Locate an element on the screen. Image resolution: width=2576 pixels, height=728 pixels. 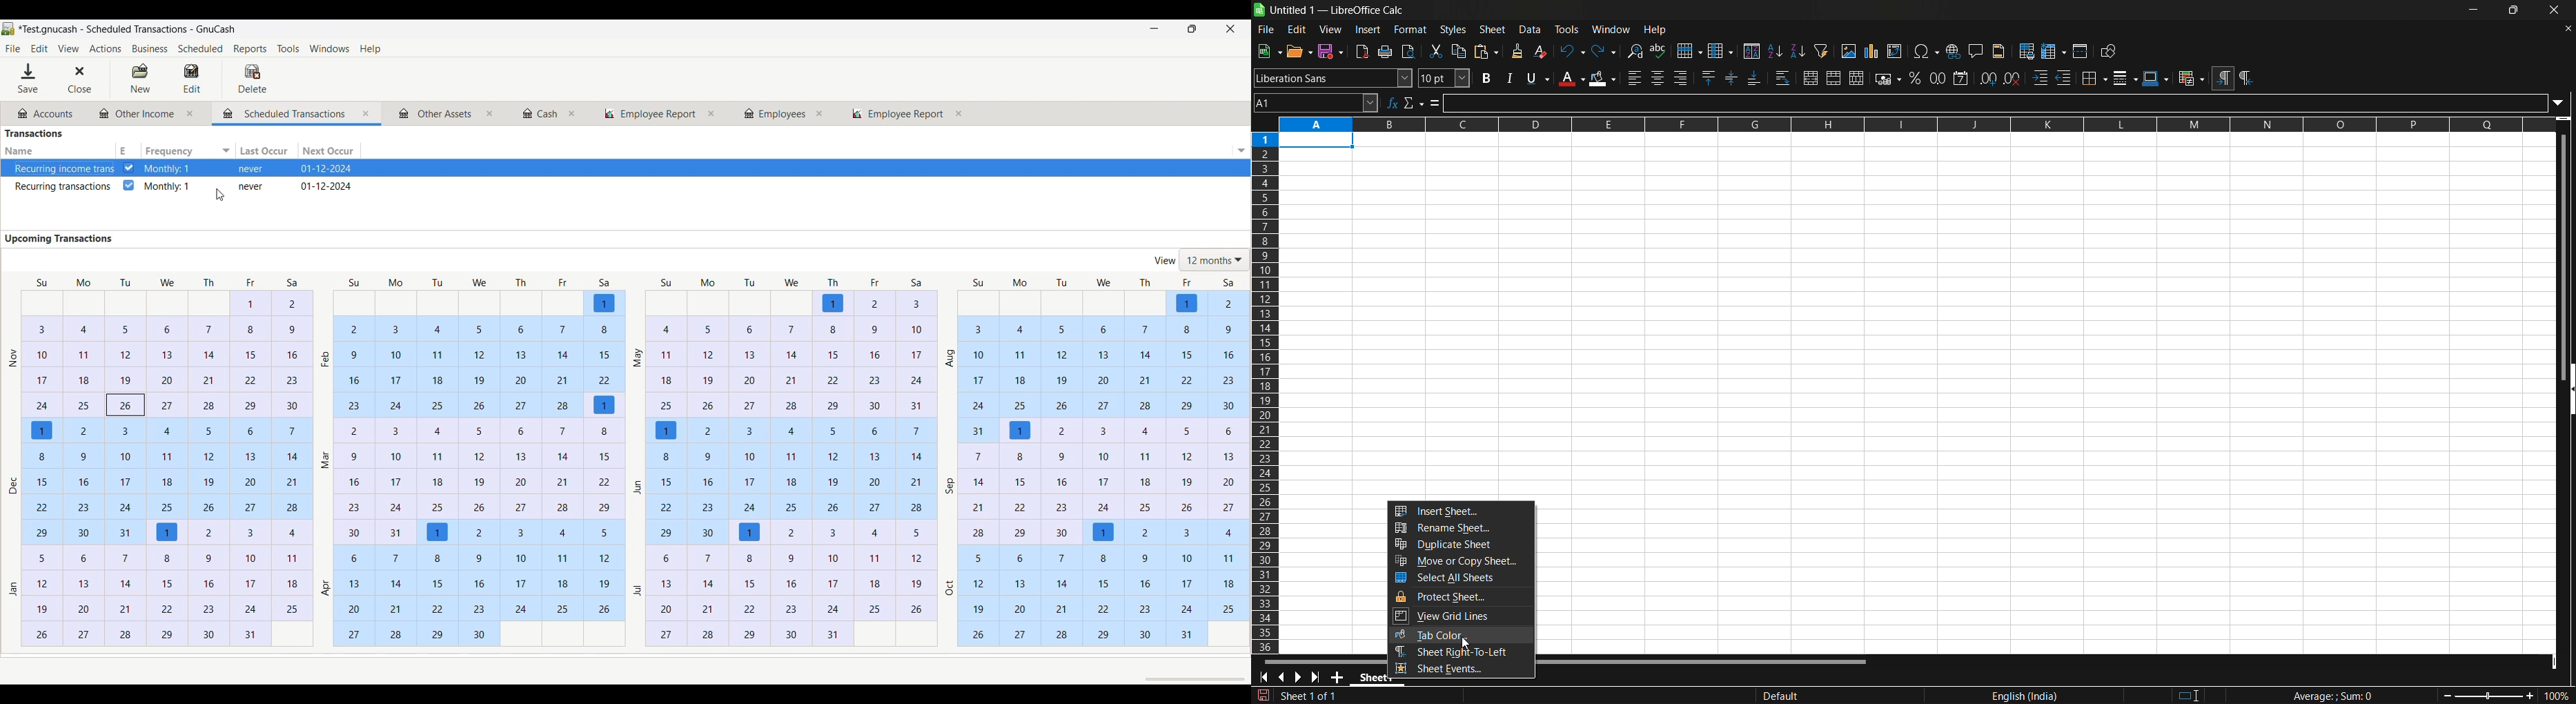
Create new is located at coordinates (139, 78).